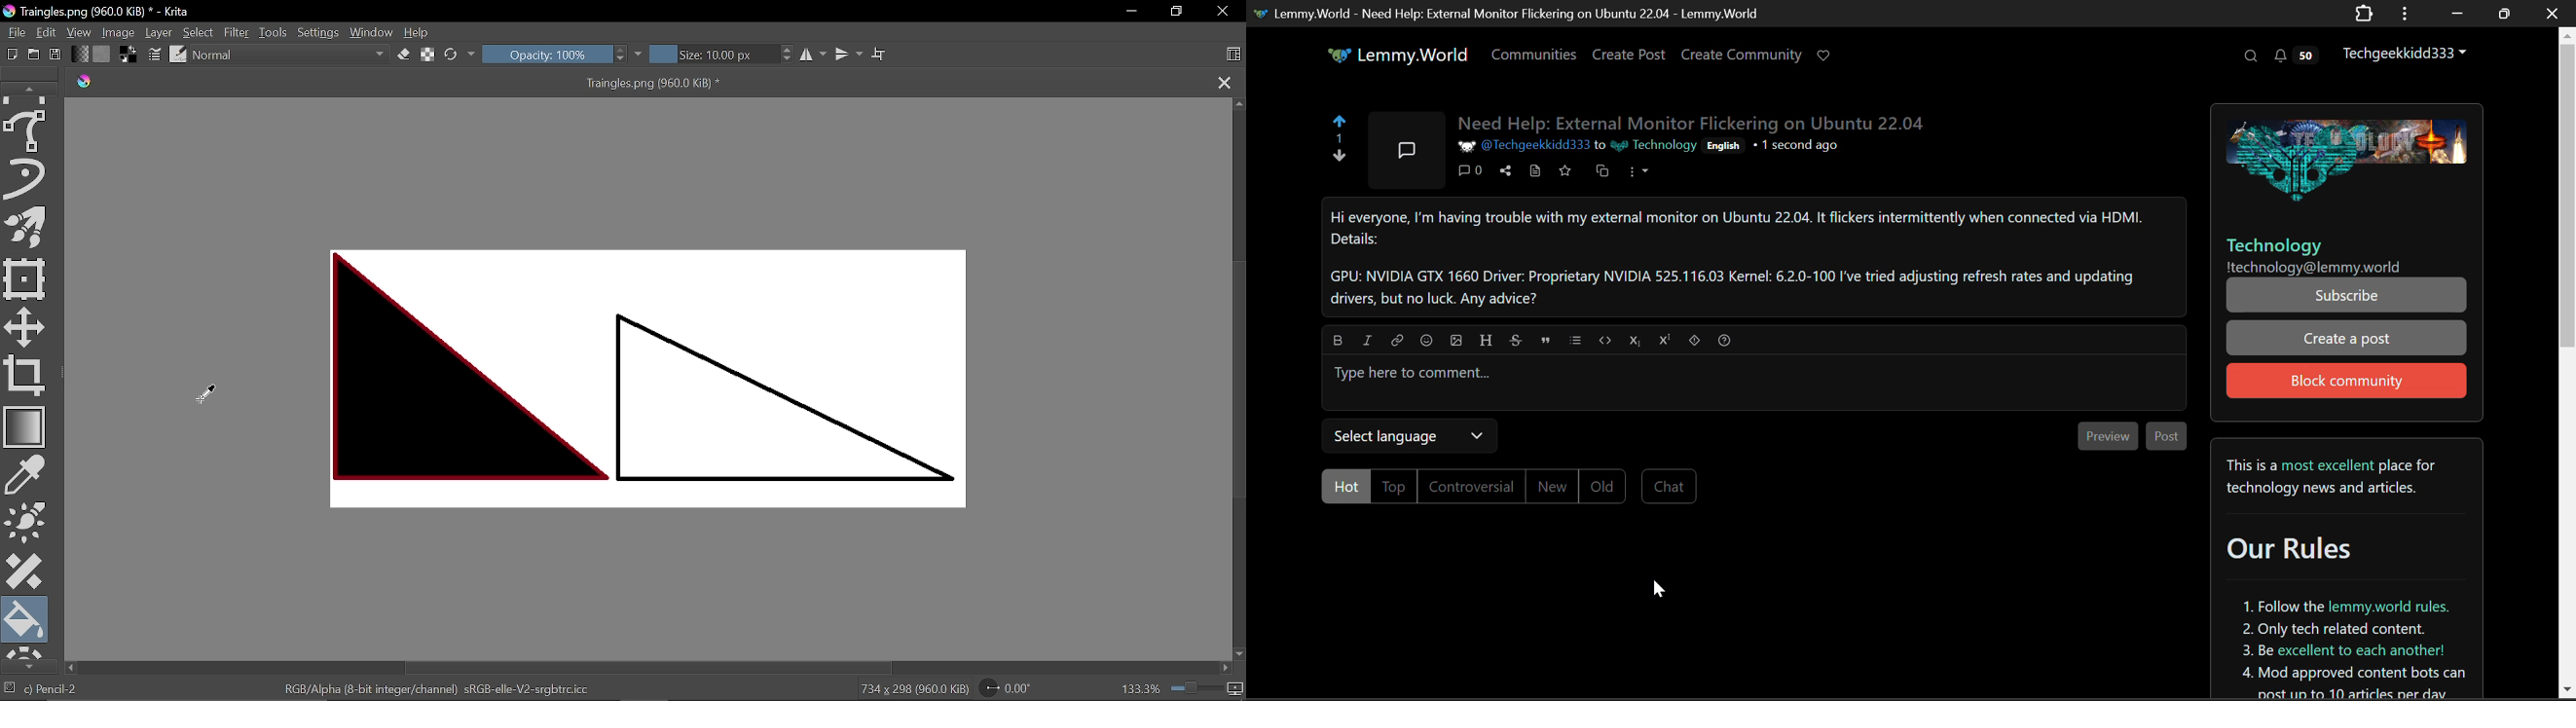  I want to click on Top Comment Filter Unselected, so click(1396, 487).